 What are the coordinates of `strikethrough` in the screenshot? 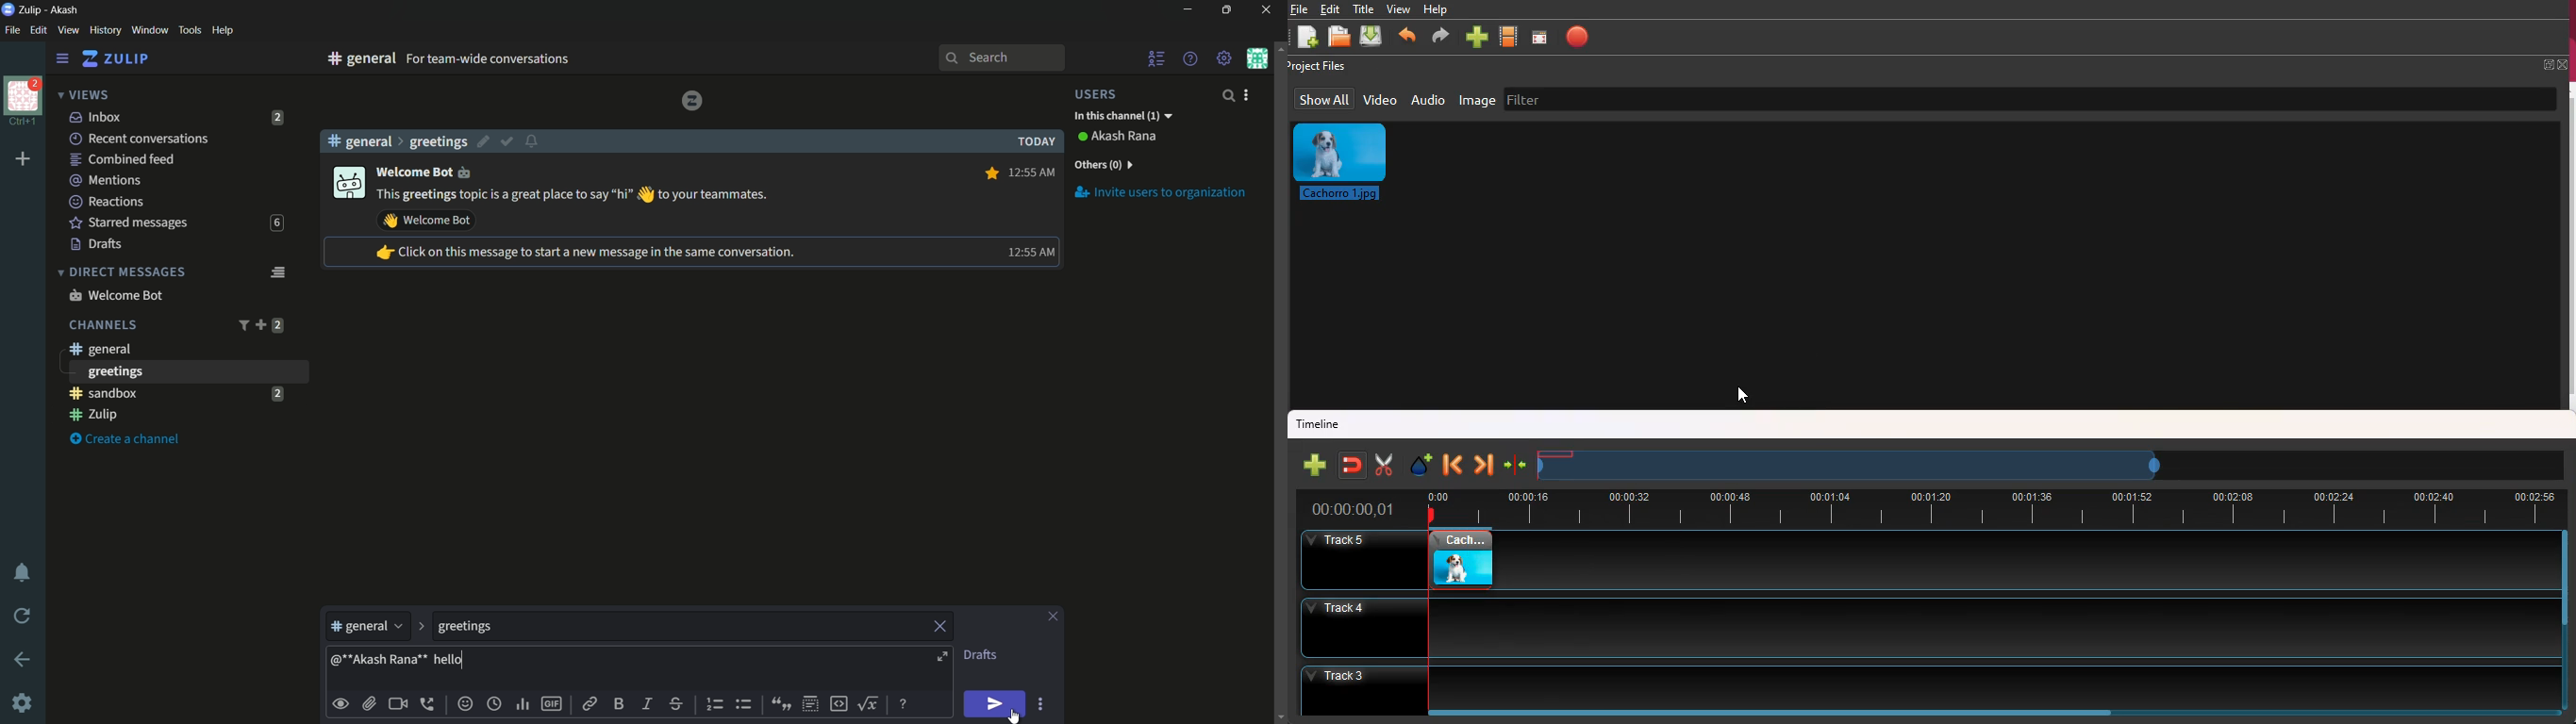 It's located at (677, 705).